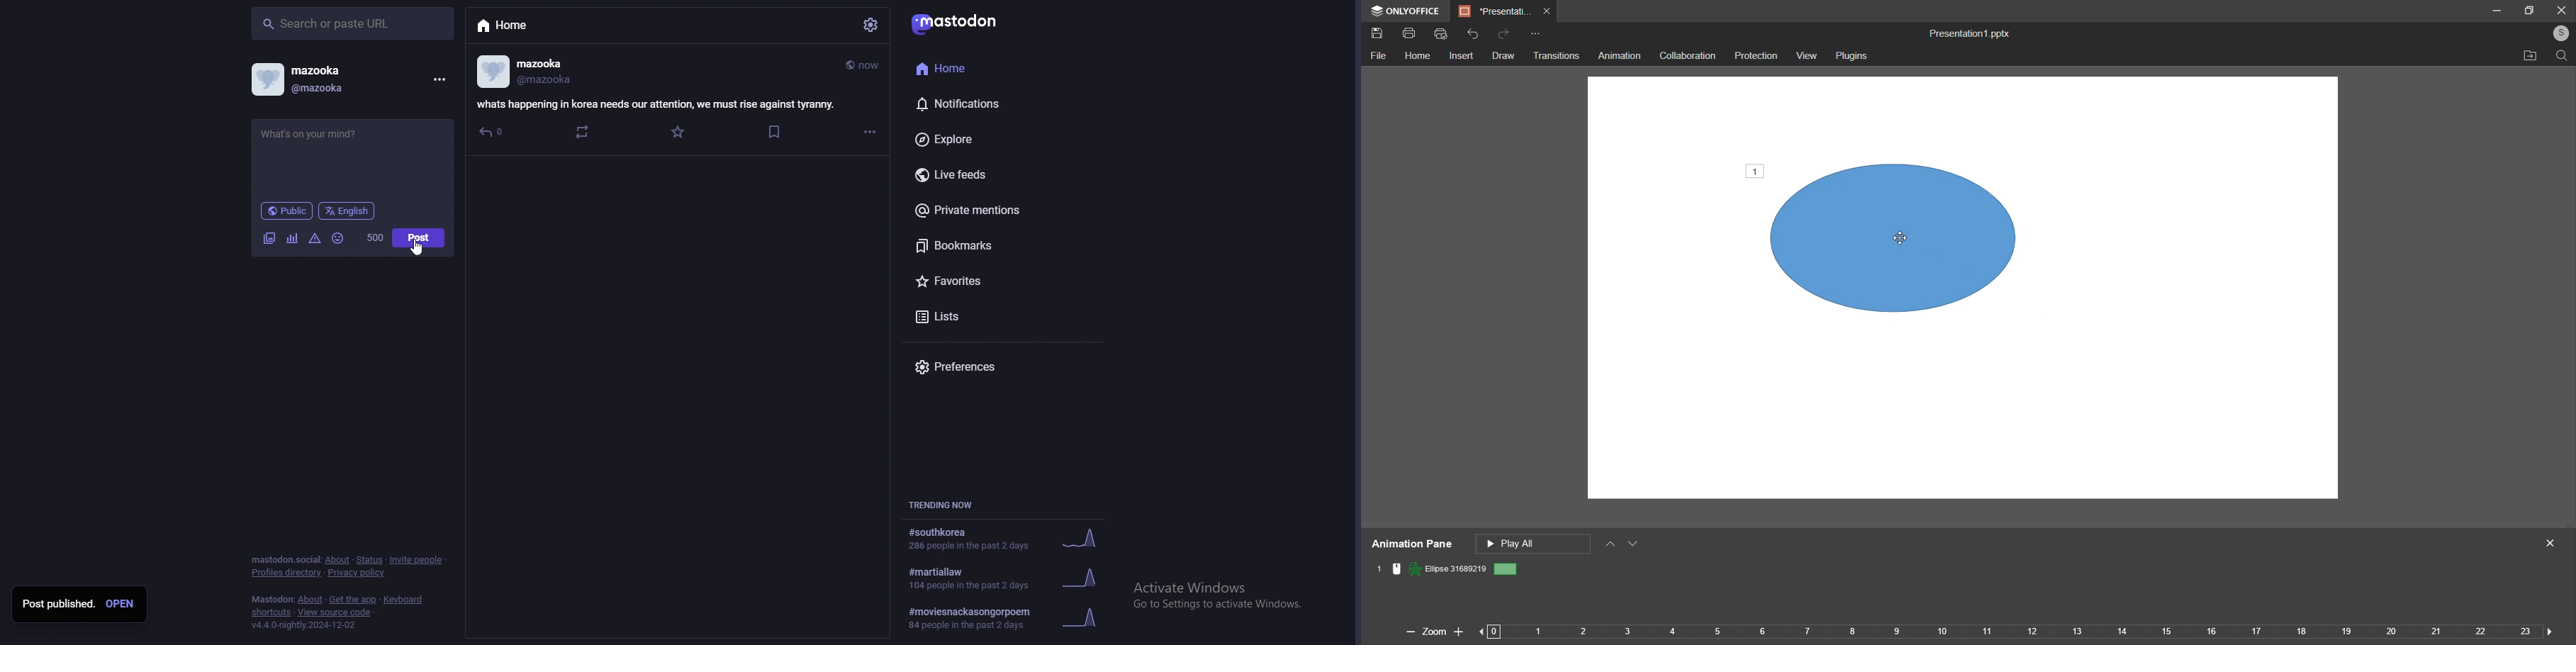  Describe the element at coordinates (1379, 34) in the screenshot. I see `Save` at that location.